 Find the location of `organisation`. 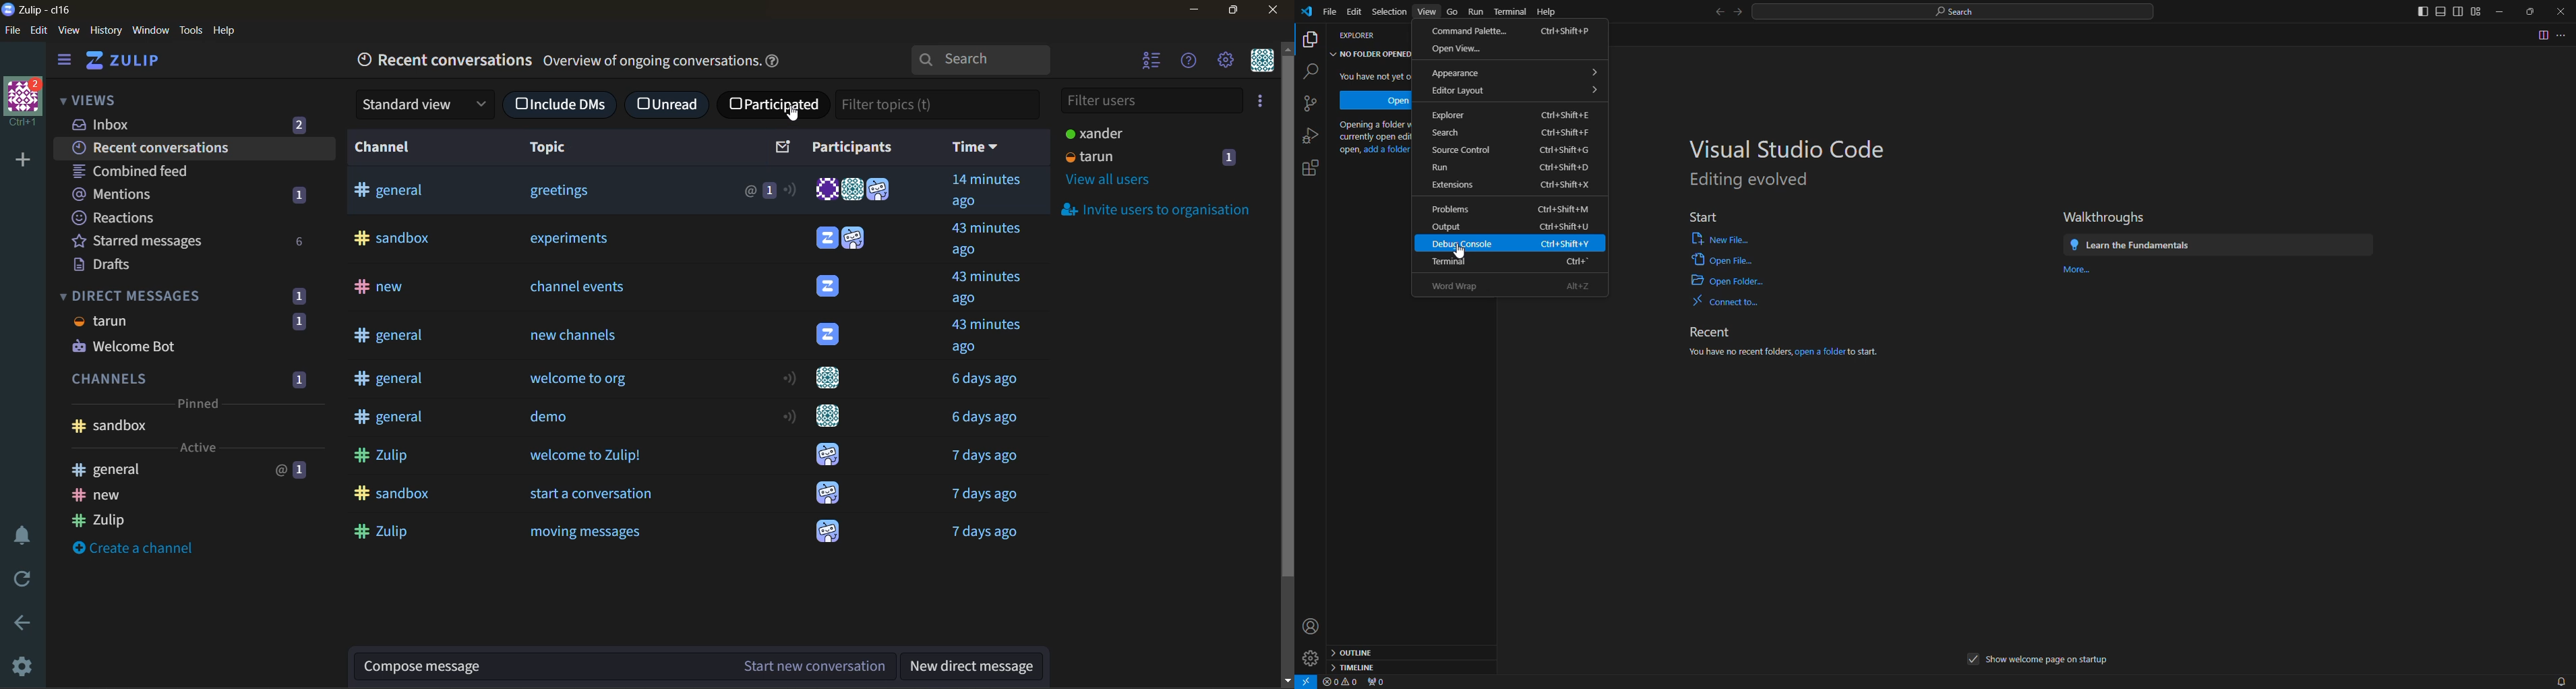

organisation is located at coordinates (26, 102).